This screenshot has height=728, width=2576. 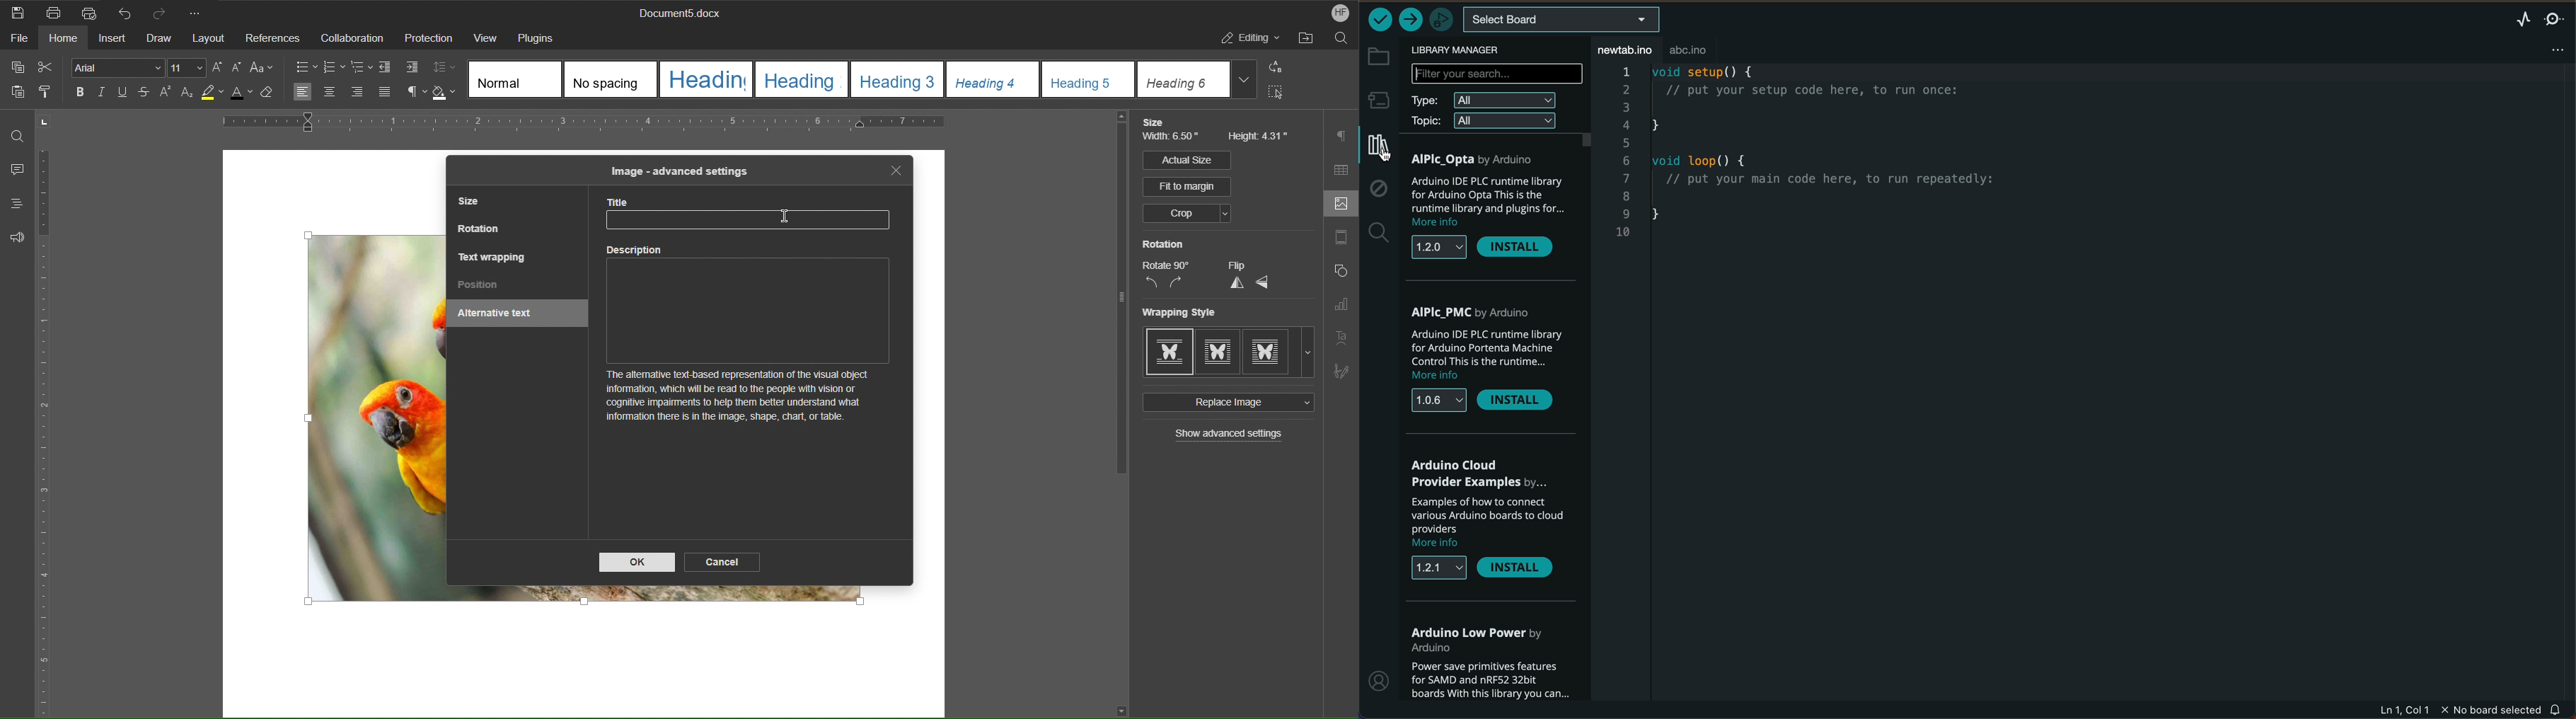 I want to click on Print, so click(x=54, y=13).